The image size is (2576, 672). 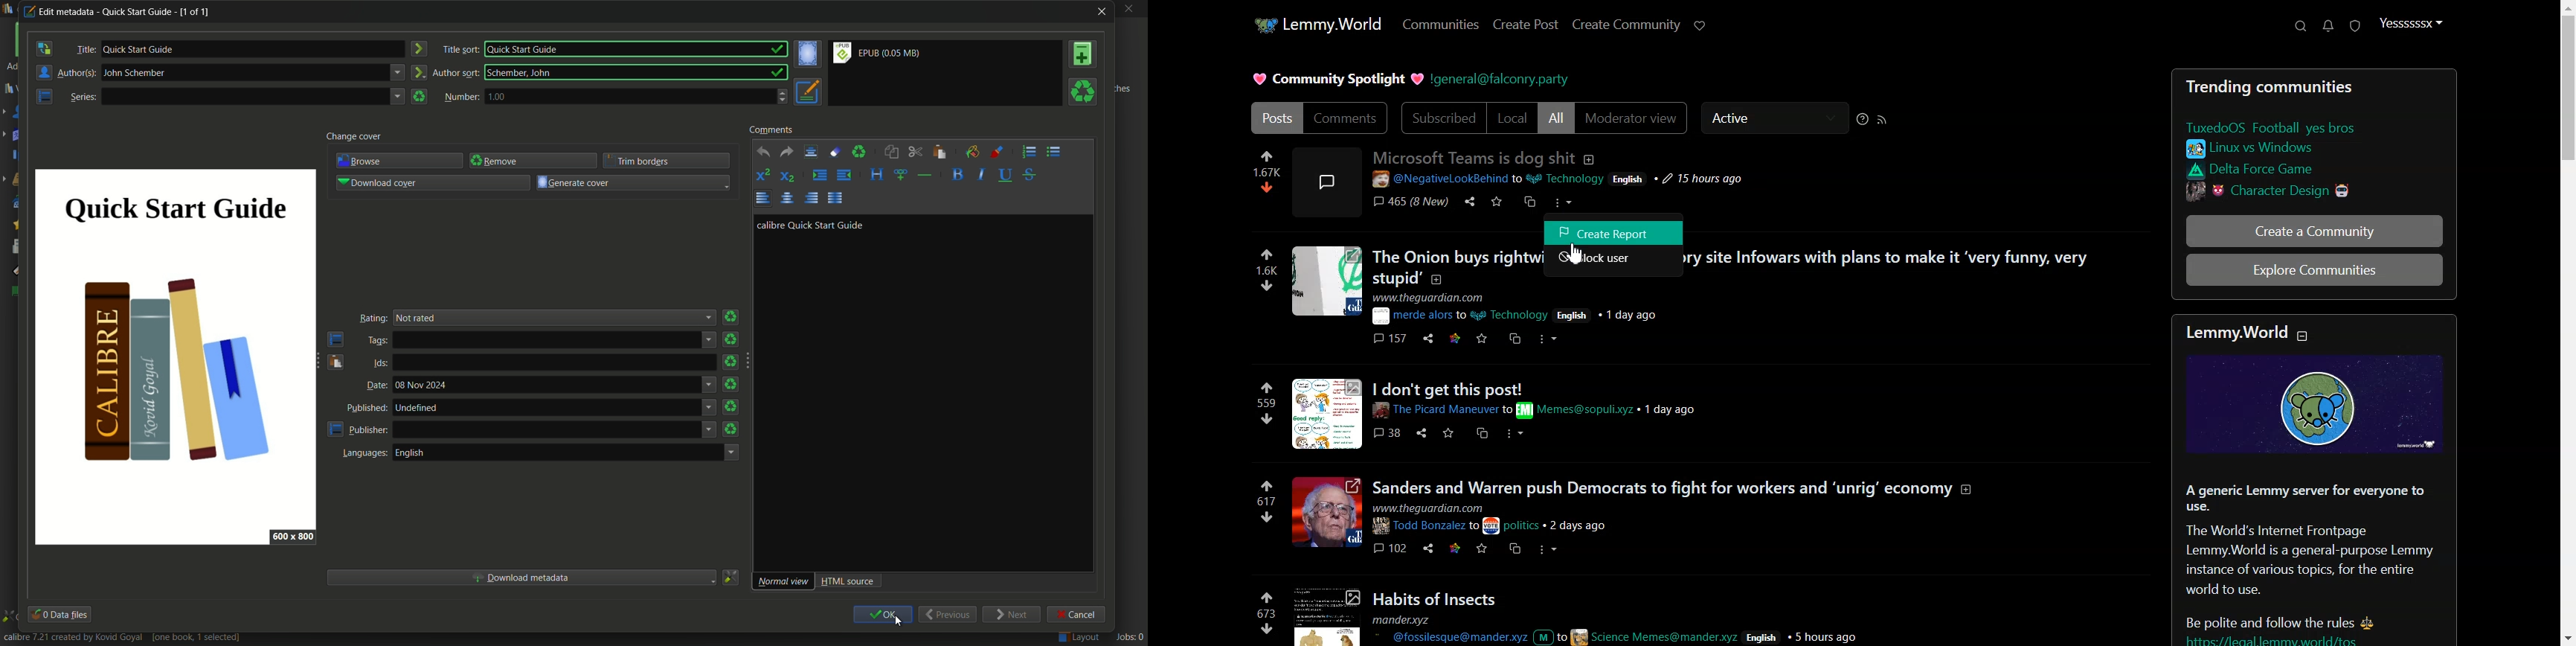 What do you see at coordinates (458, 72) in the screenshot?
I see `author sort` at bounding box center [458, 72].